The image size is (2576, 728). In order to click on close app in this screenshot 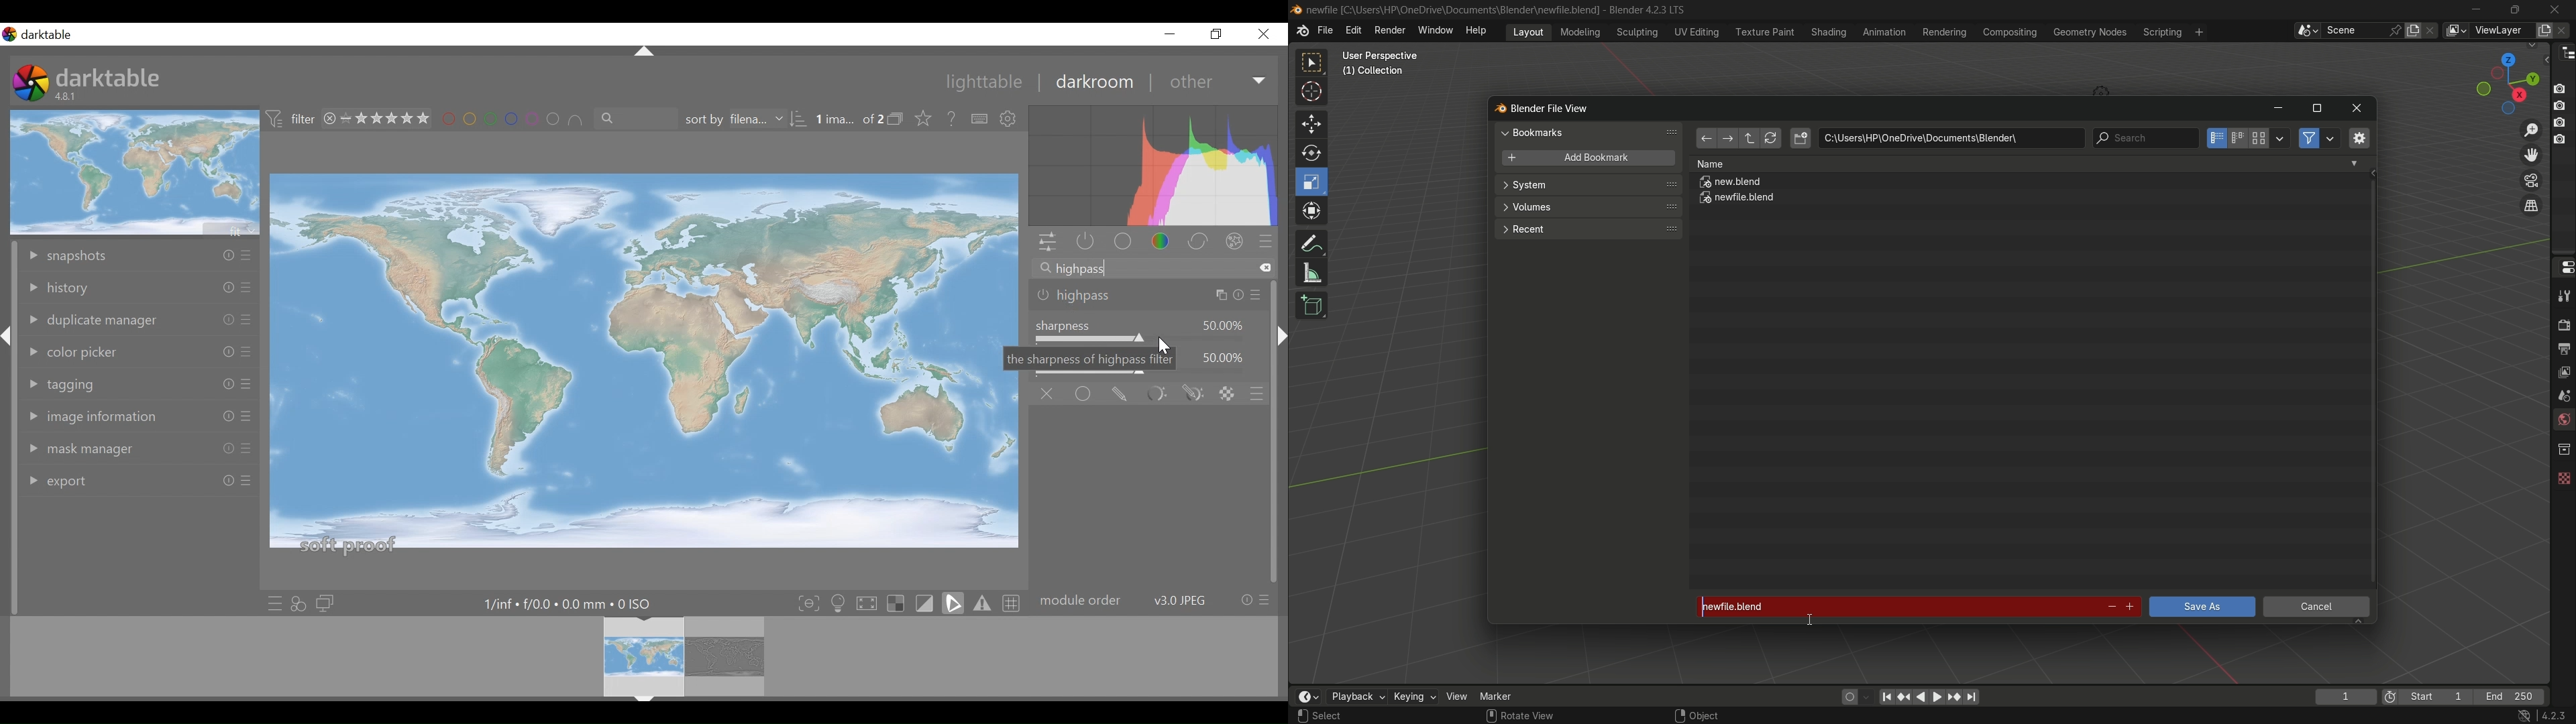, I will do `click(2555, 9)`.